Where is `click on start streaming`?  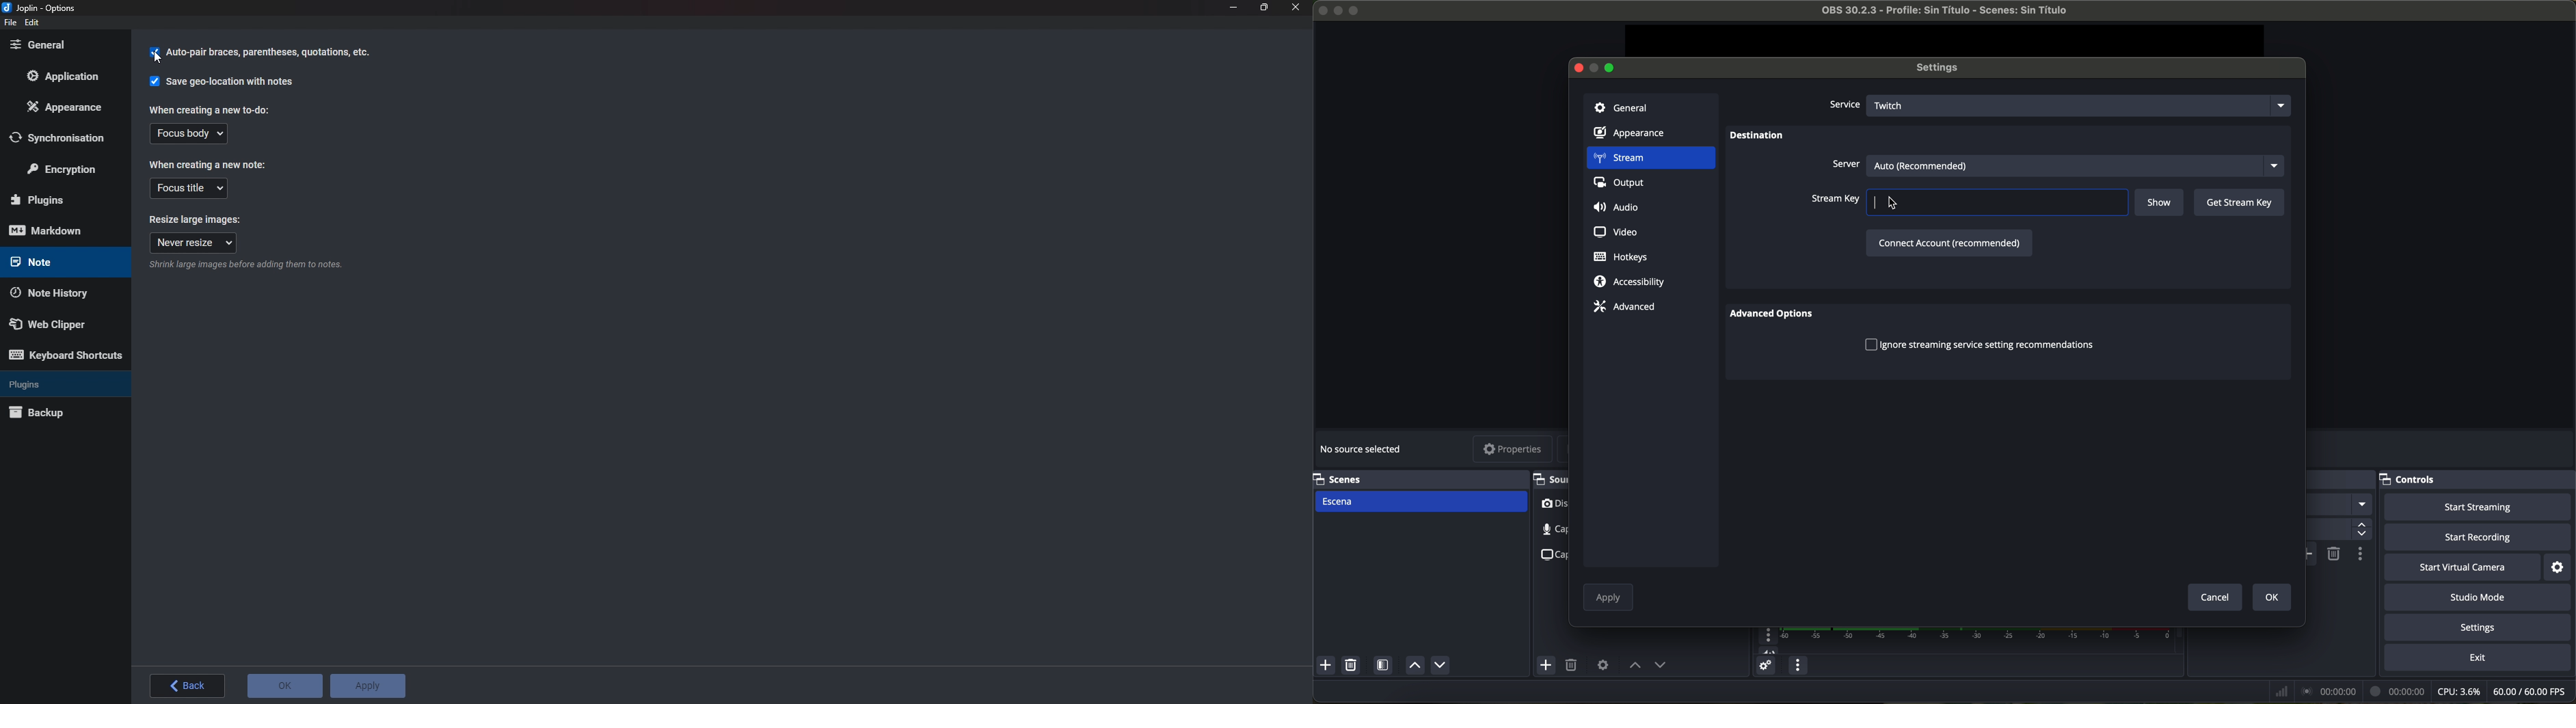 click on start streaming is located at coordinates (2479, 508).